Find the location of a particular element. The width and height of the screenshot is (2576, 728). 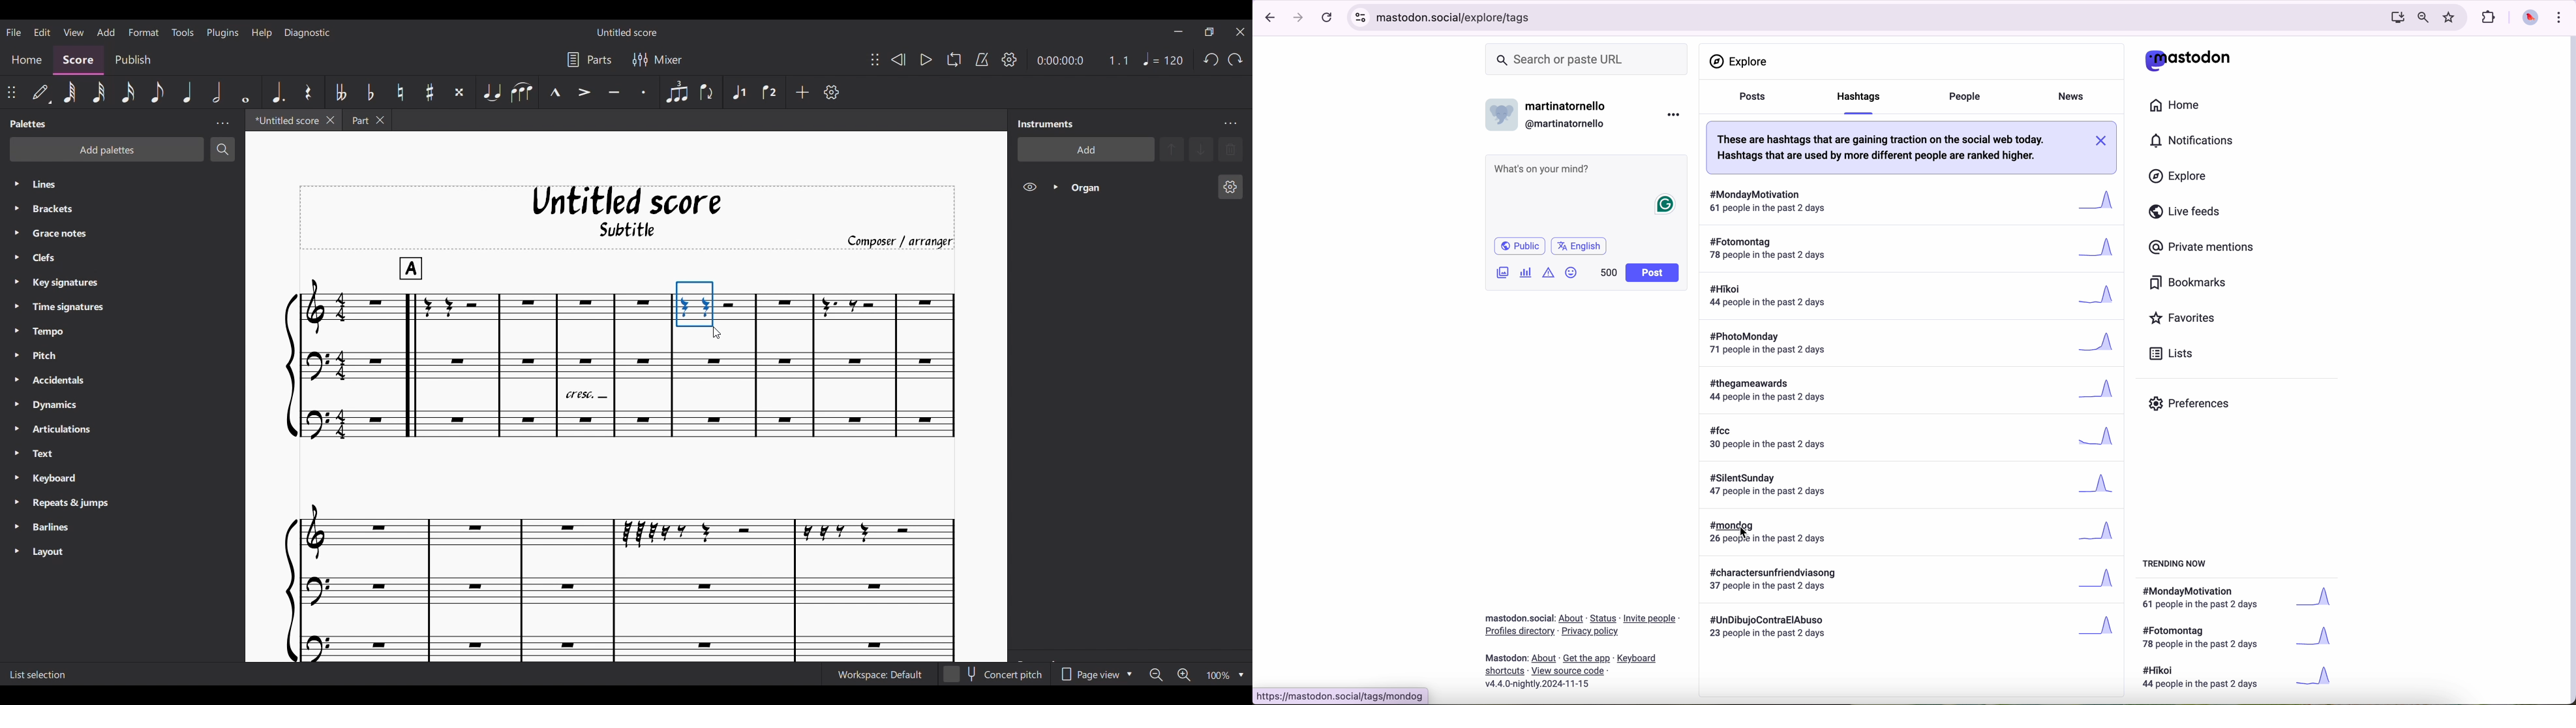

user name is located at coordinates (1570, 107).